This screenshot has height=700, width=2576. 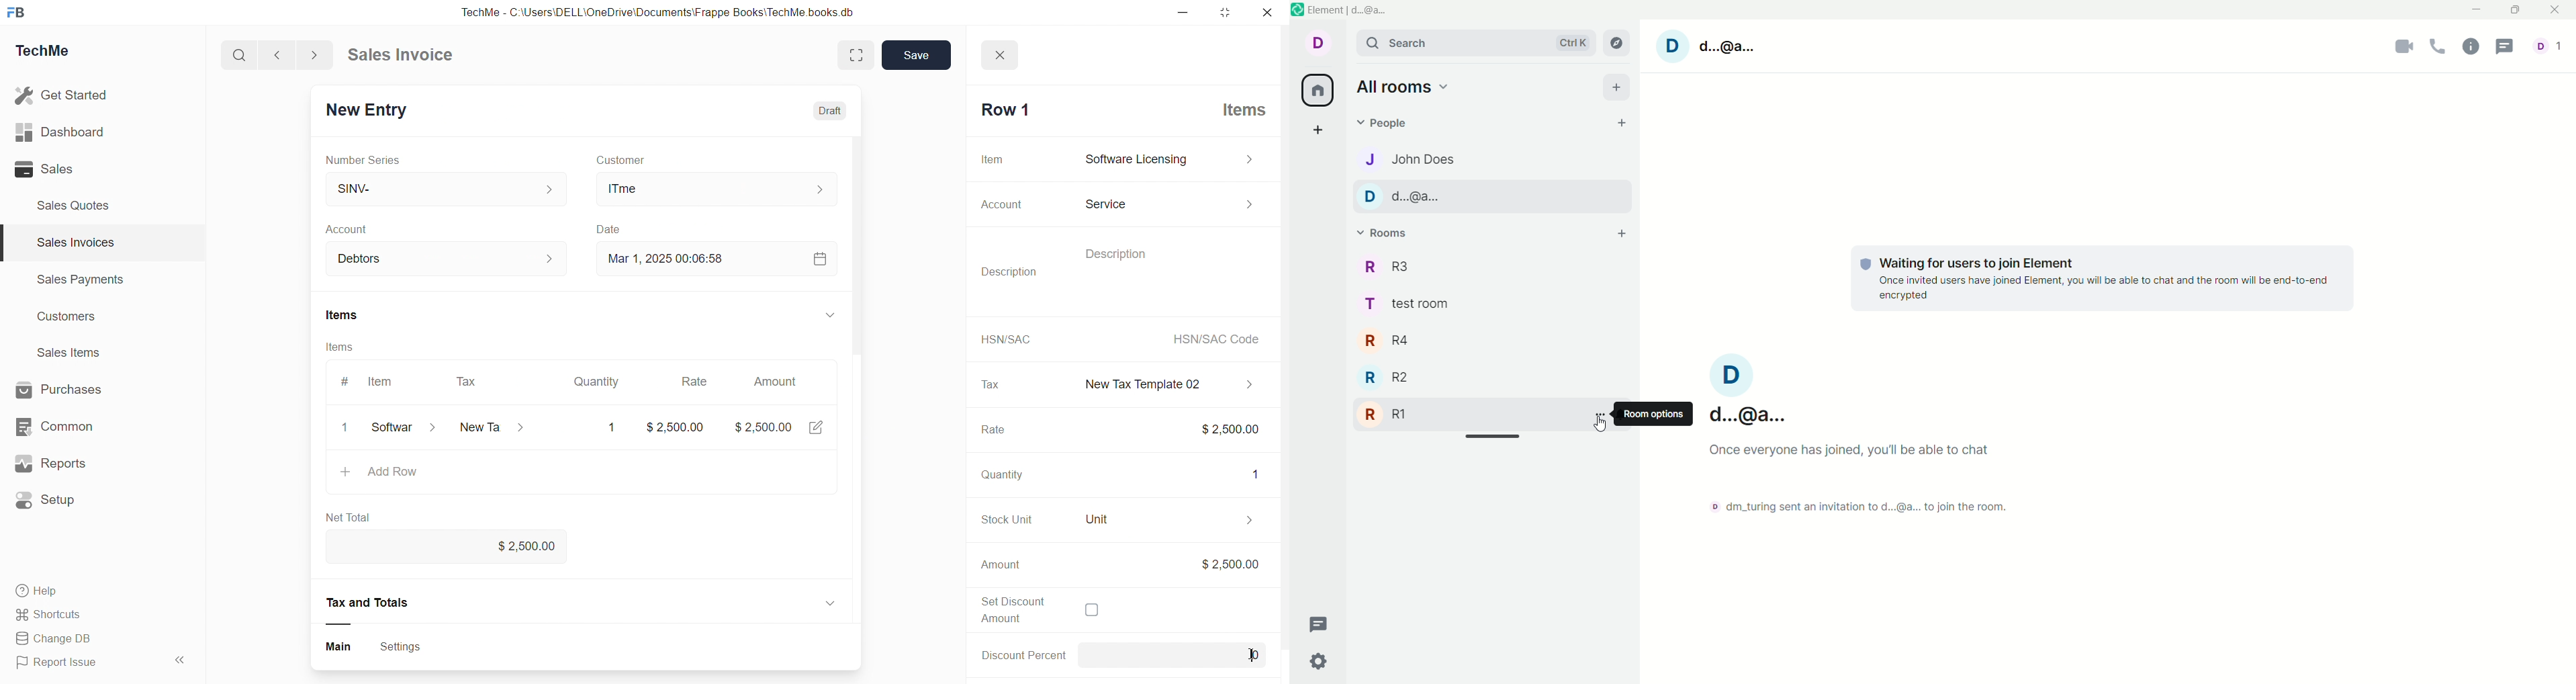 I want to click on New Entry, so click(x=372, y=108).